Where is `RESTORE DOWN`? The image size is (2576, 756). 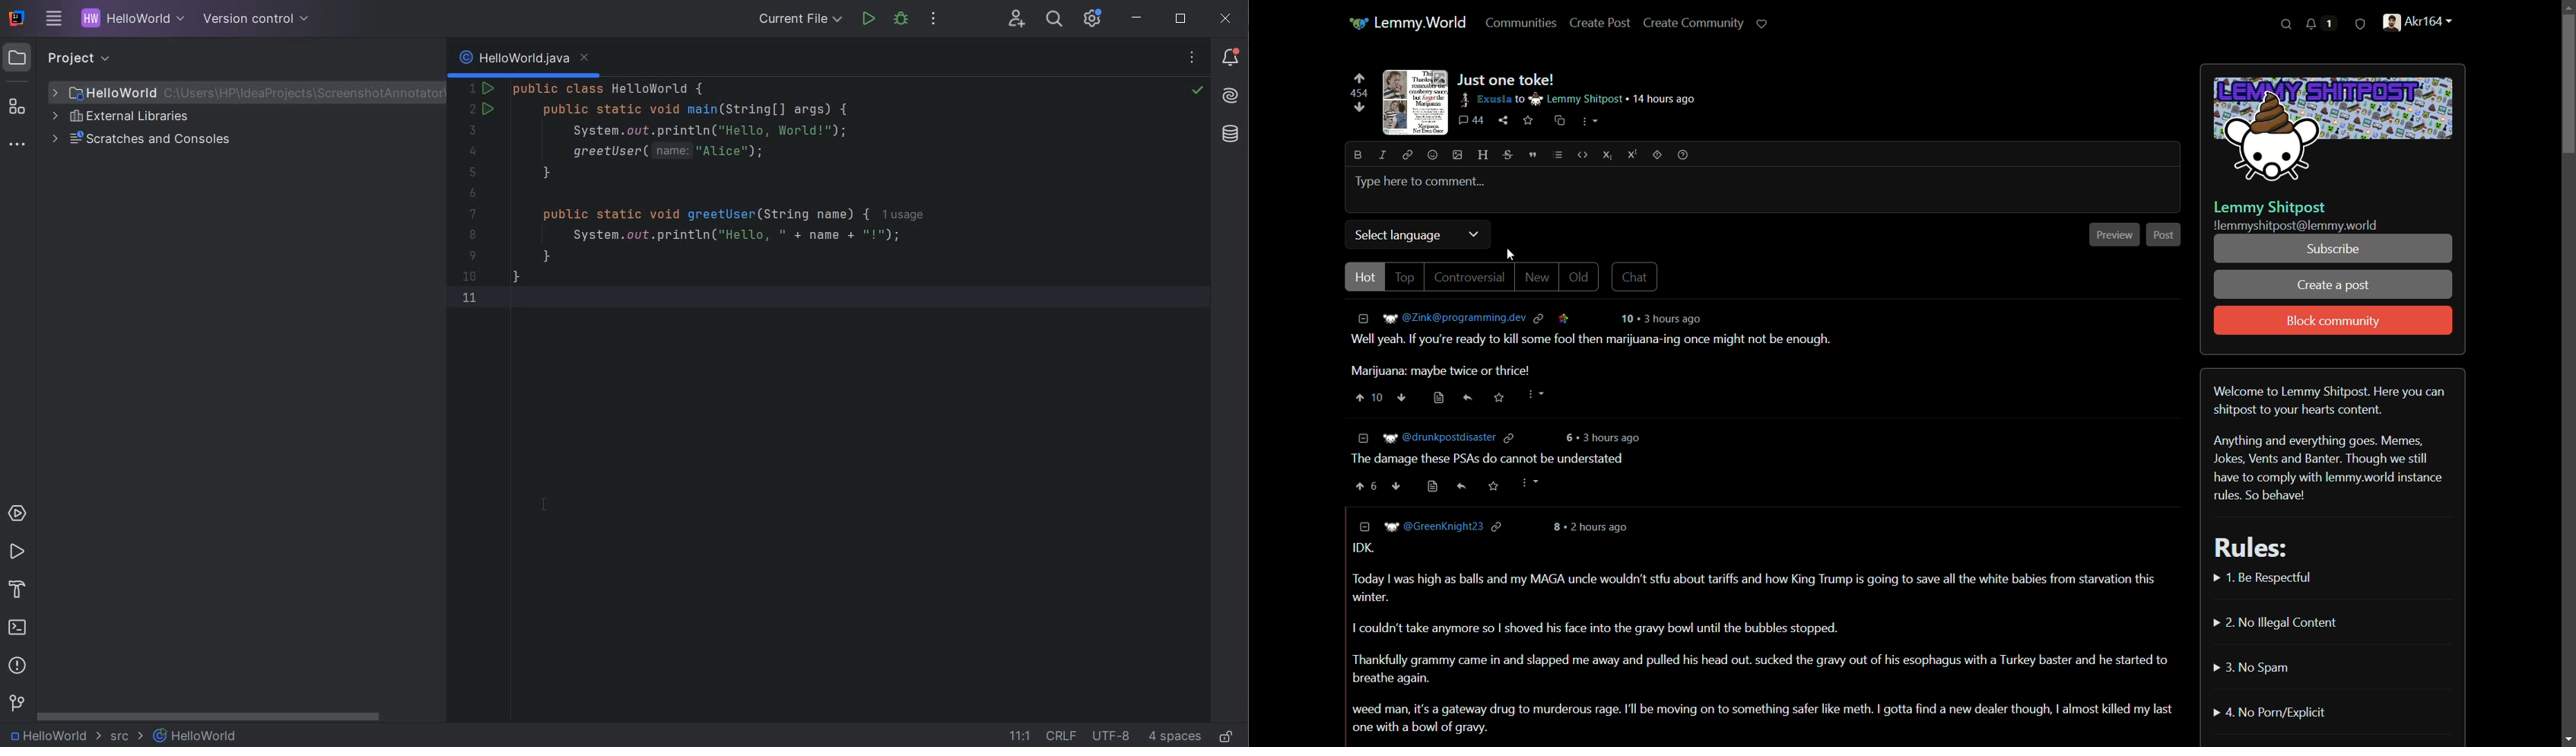 RESTORE DOWN is located at coordinates (1180, 21).